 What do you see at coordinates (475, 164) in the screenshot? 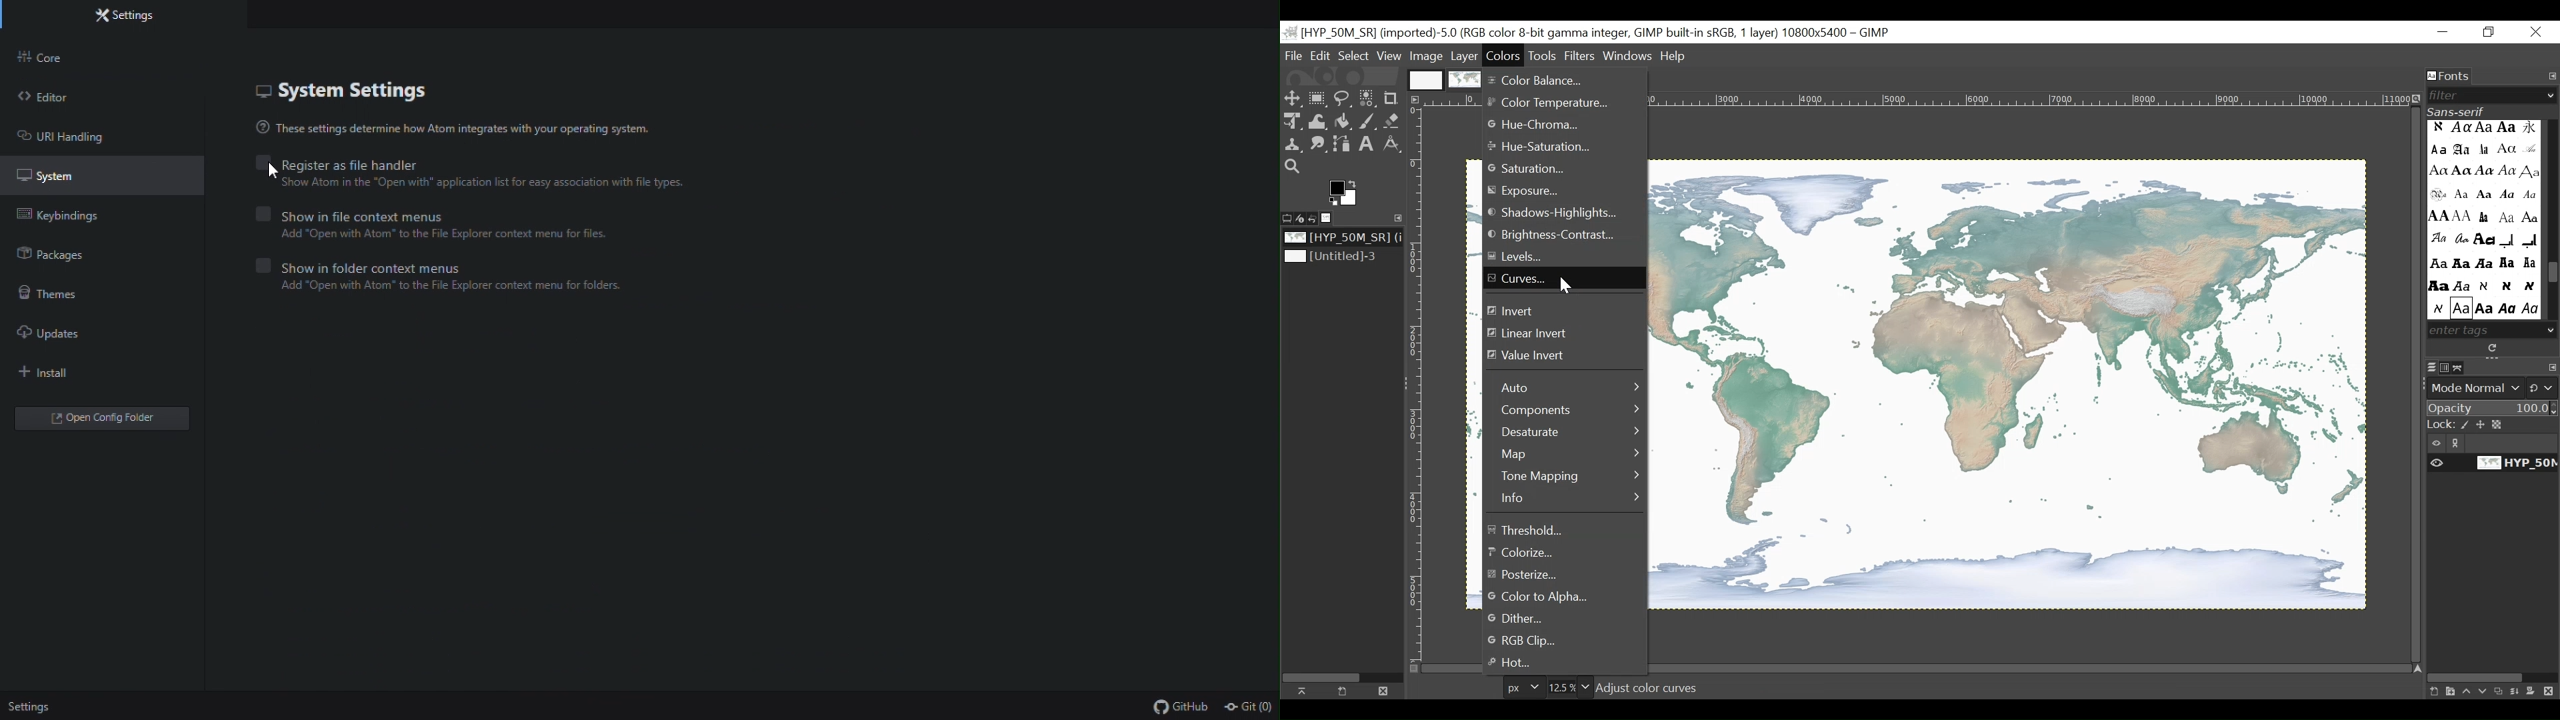
I see `Register as file Handler` at bounding box center [475, 164].